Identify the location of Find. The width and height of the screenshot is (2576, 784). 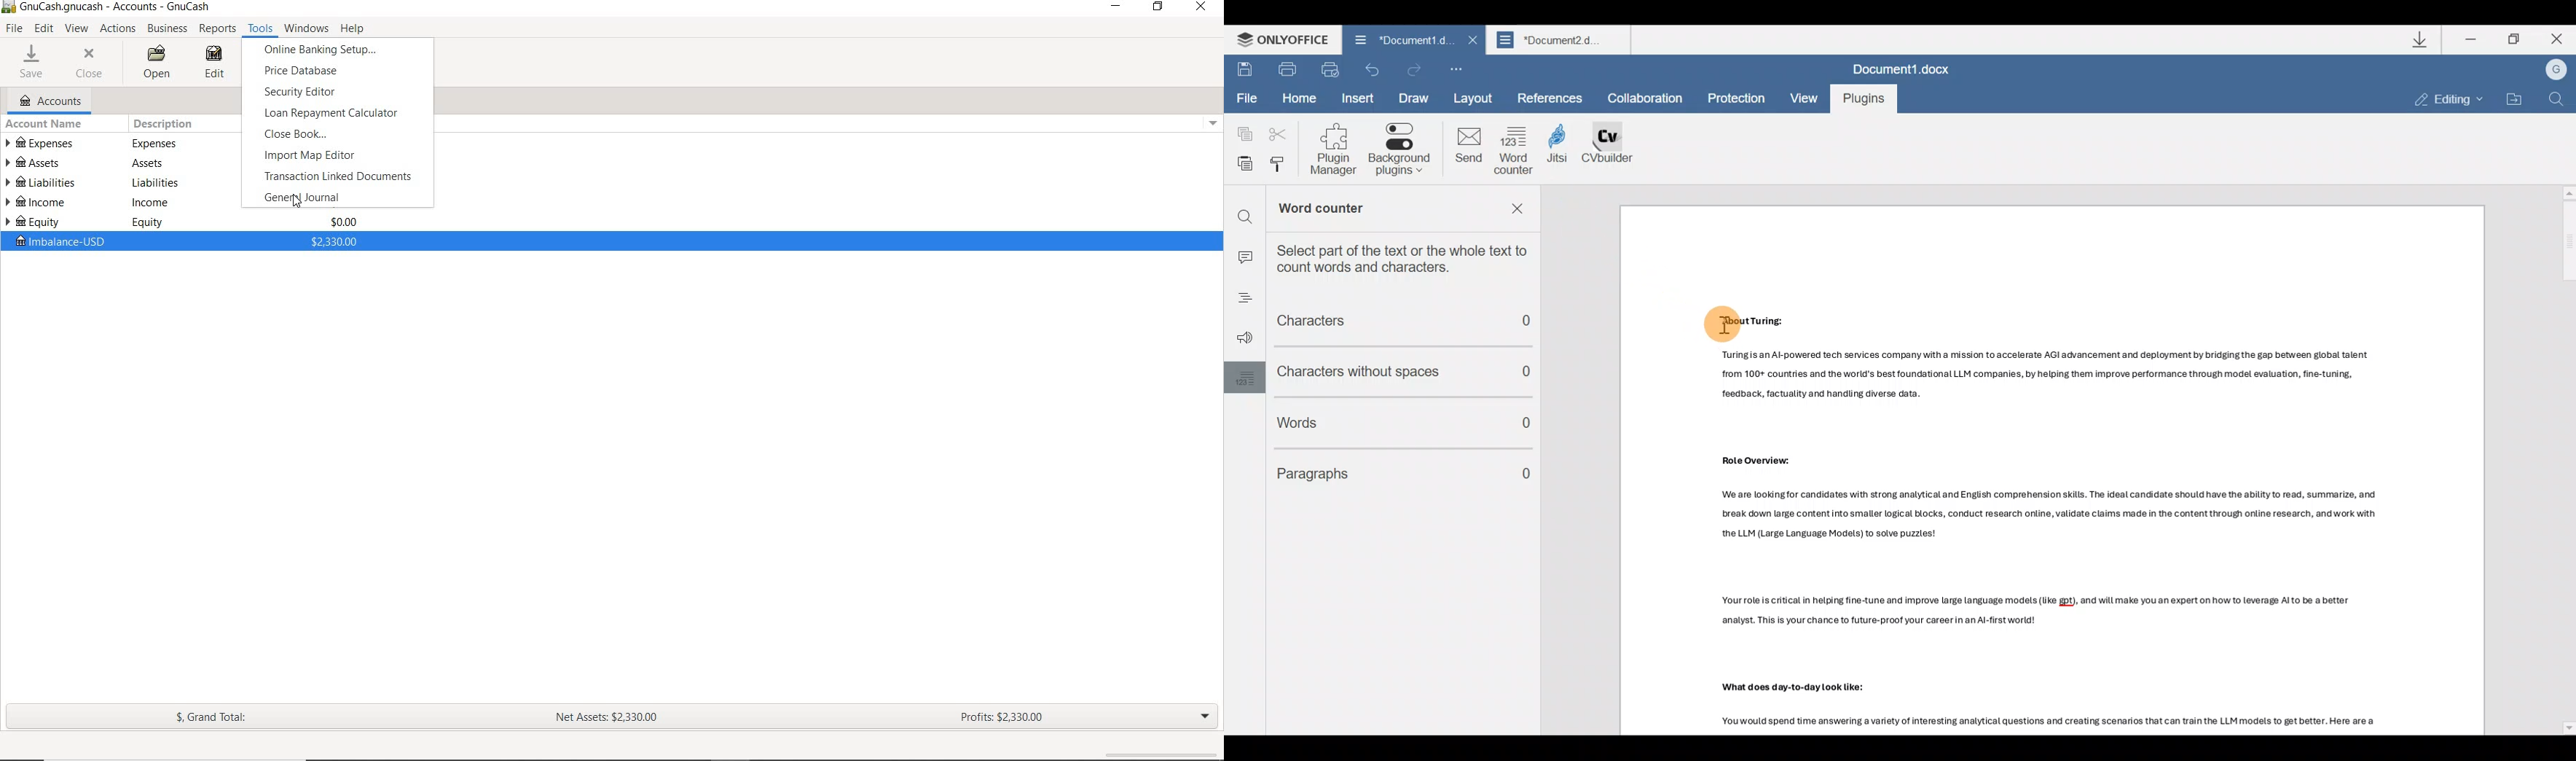
(2559, 101).